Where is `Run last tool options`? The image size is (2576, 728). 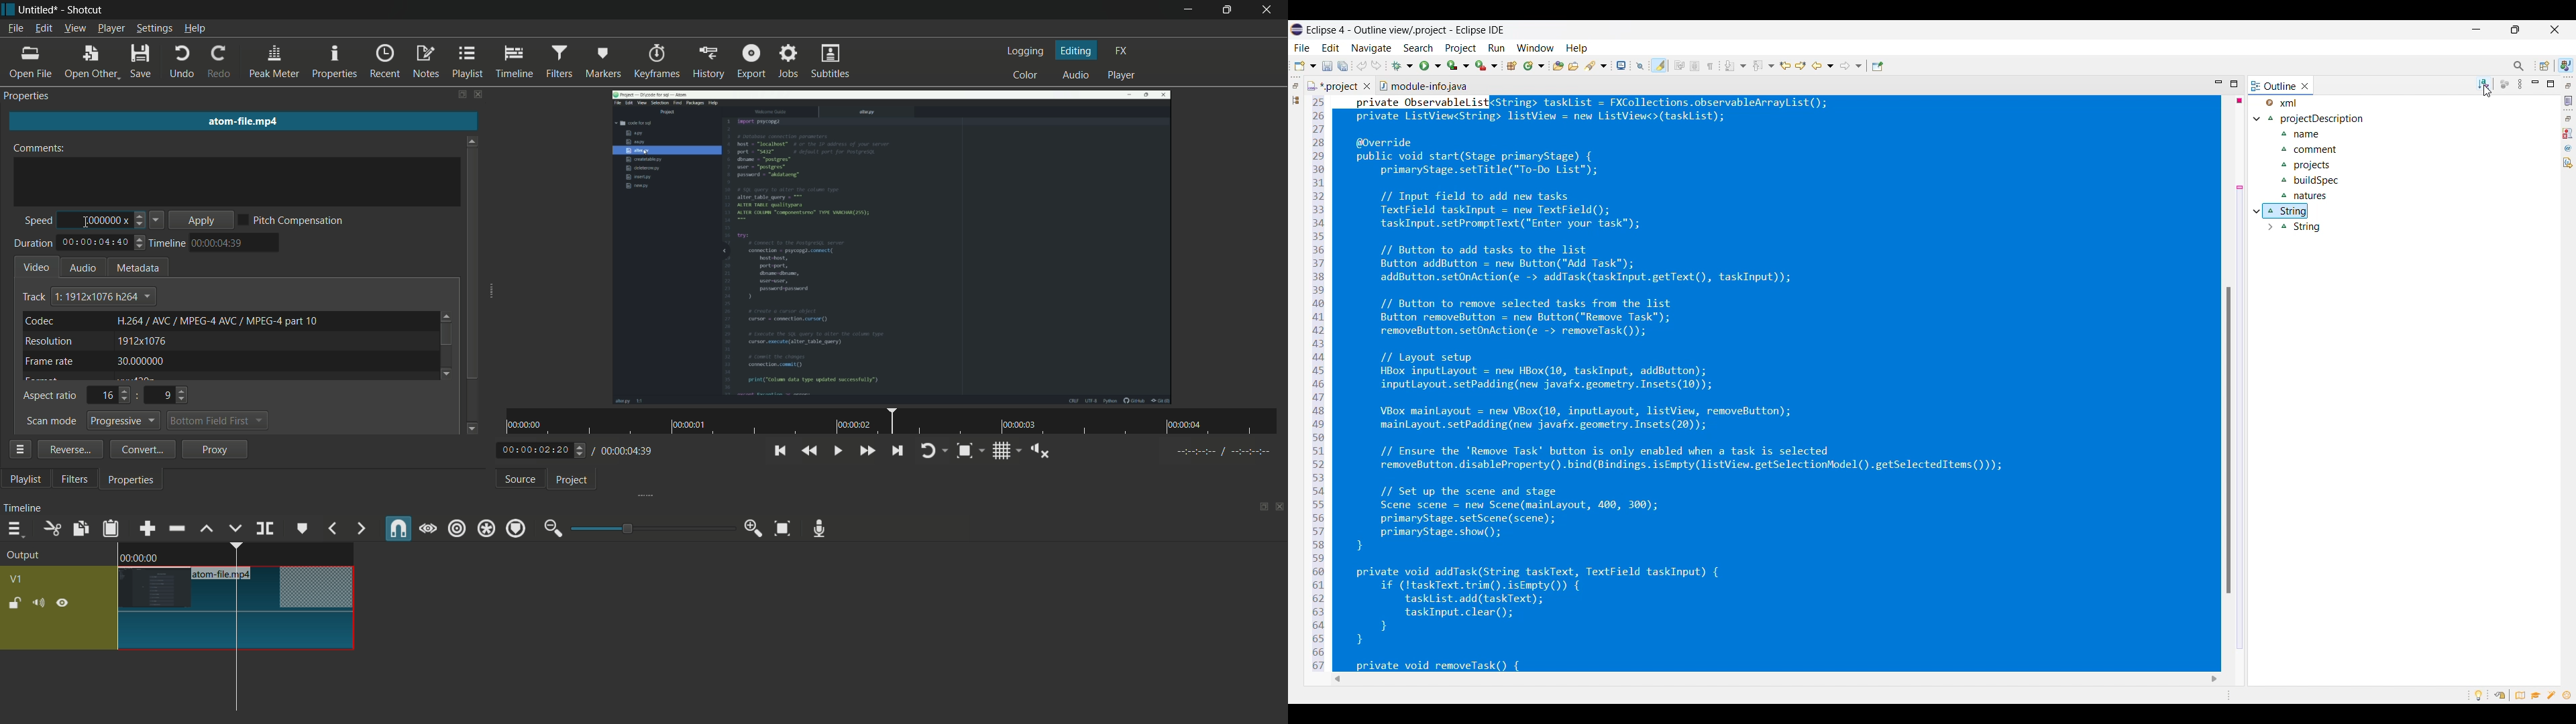 Run last tool options is located at coordinates (1487, 65).